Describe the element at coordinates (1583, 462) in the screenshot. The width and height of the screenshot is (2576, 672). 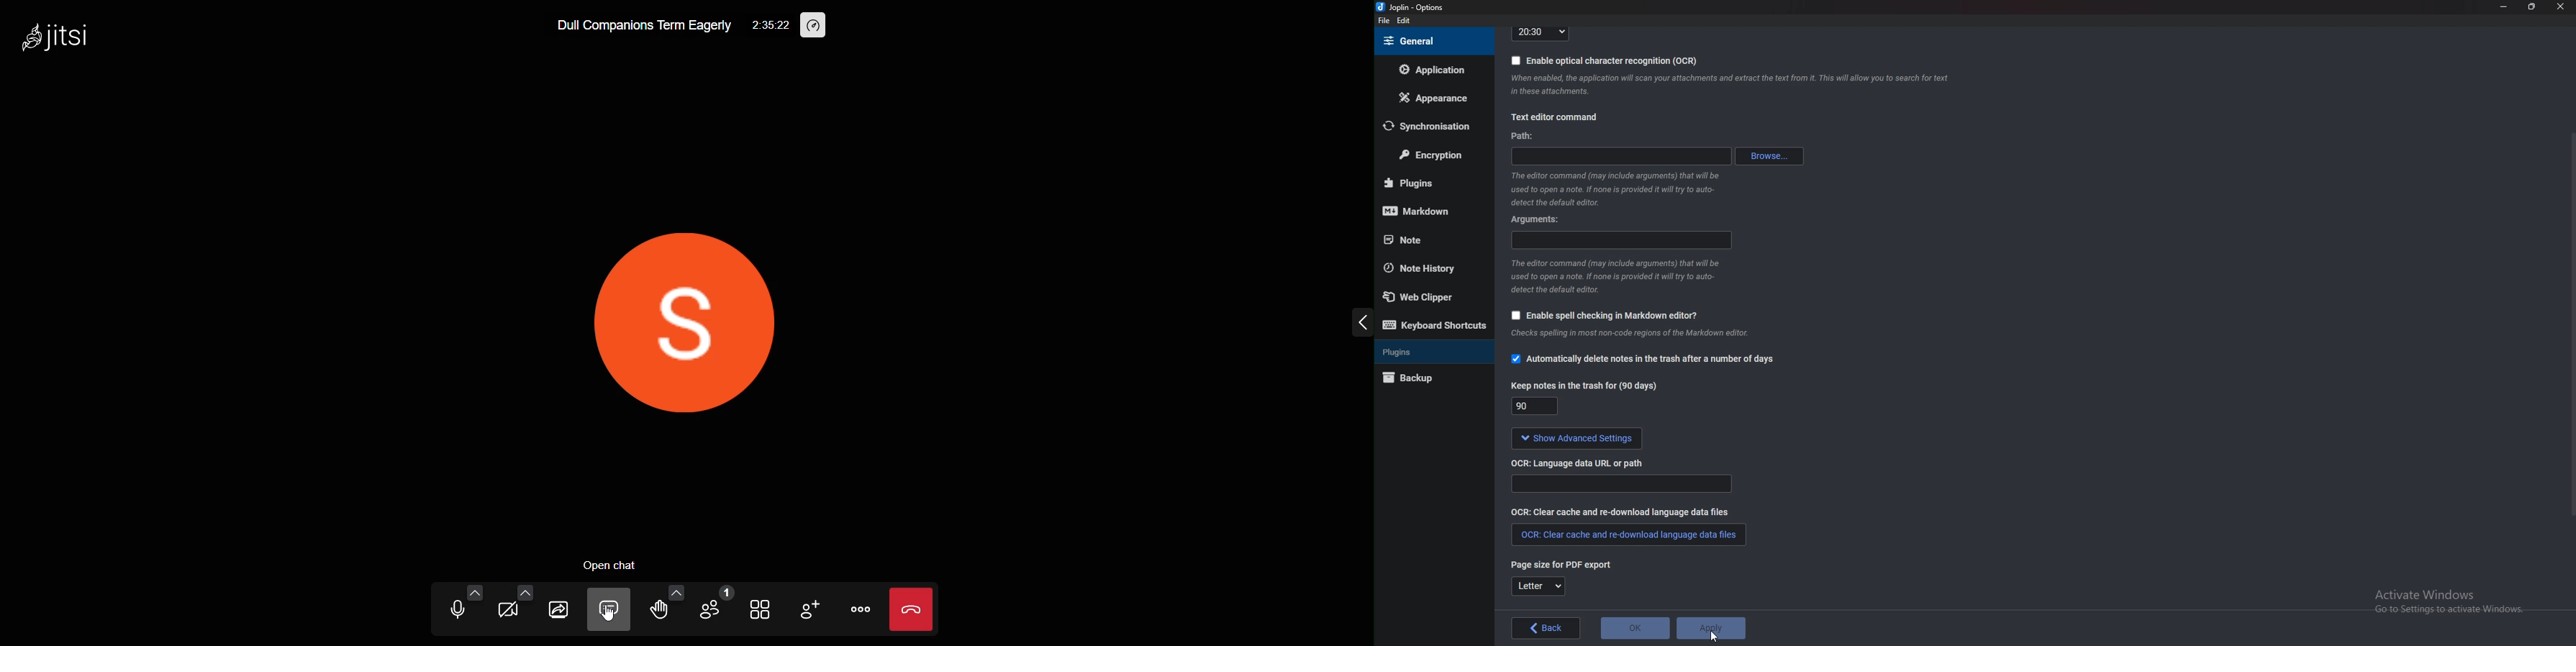
I see `O C R` at that location.